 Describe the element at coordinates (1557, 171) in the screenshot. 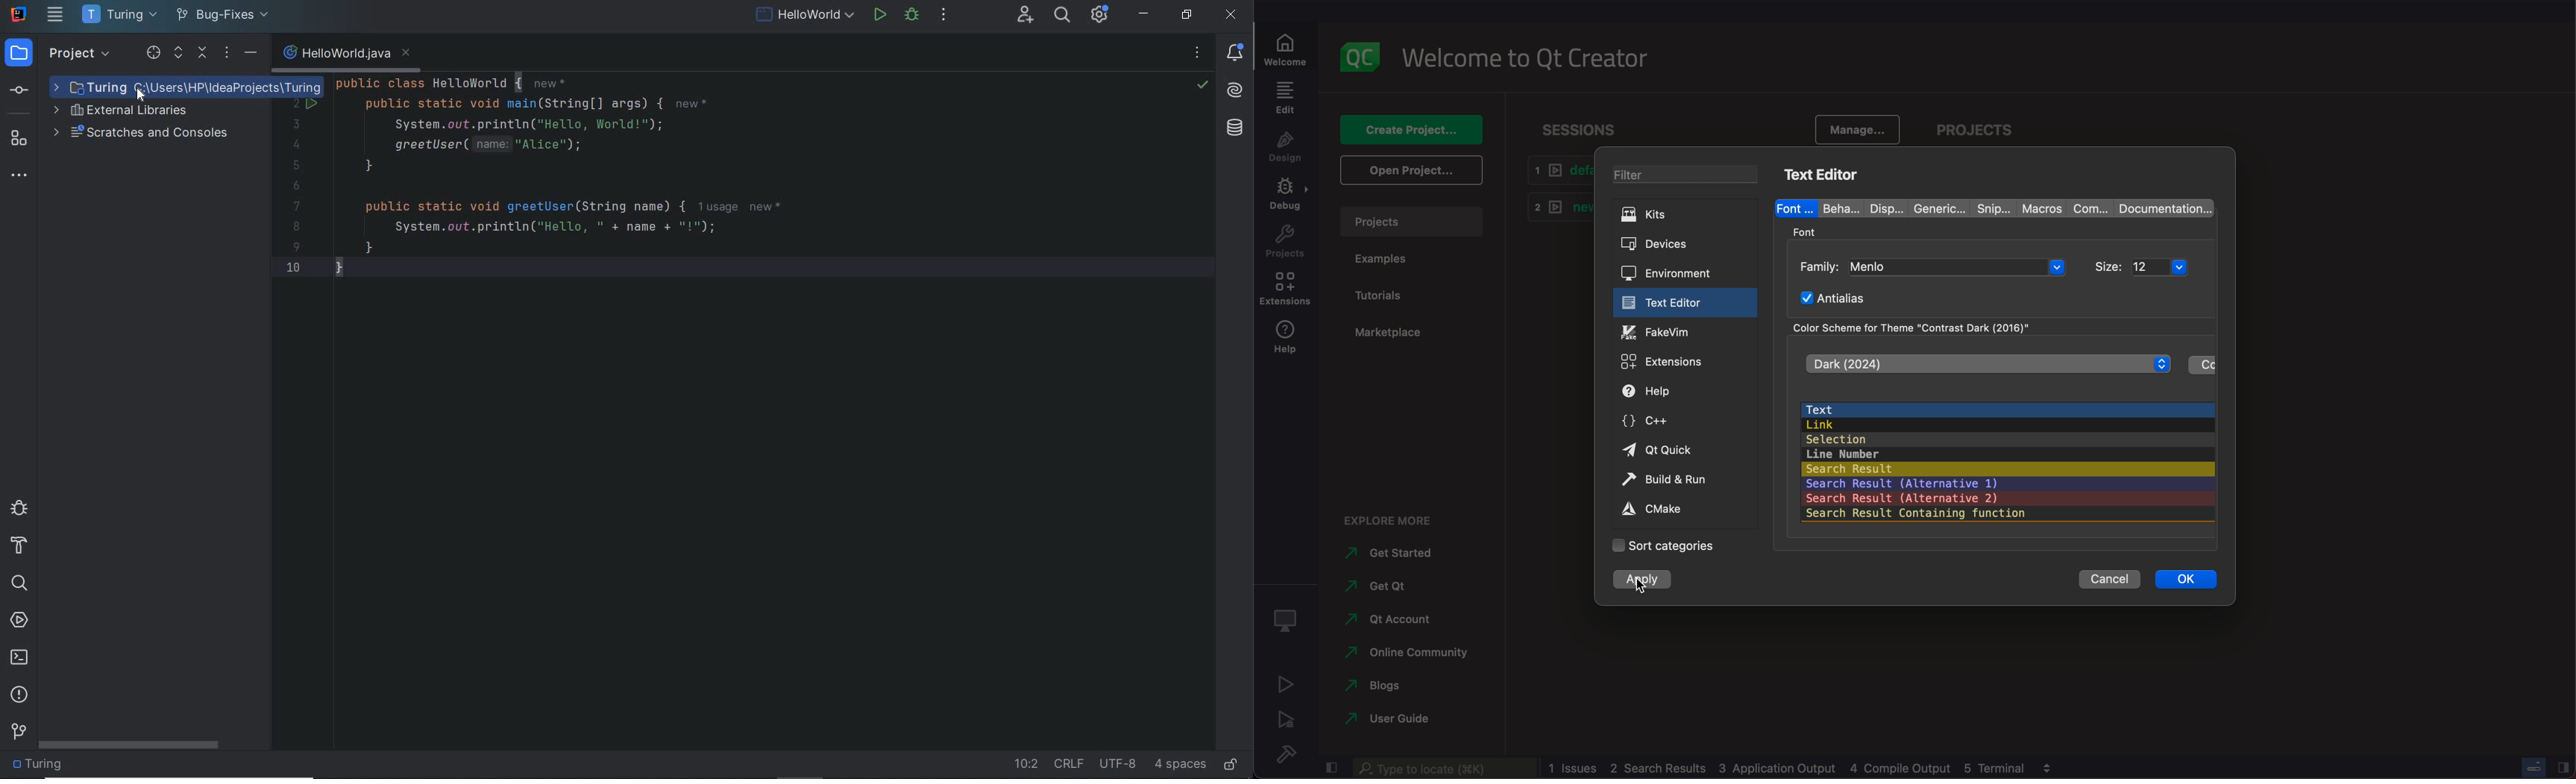

I see `default` at that location.